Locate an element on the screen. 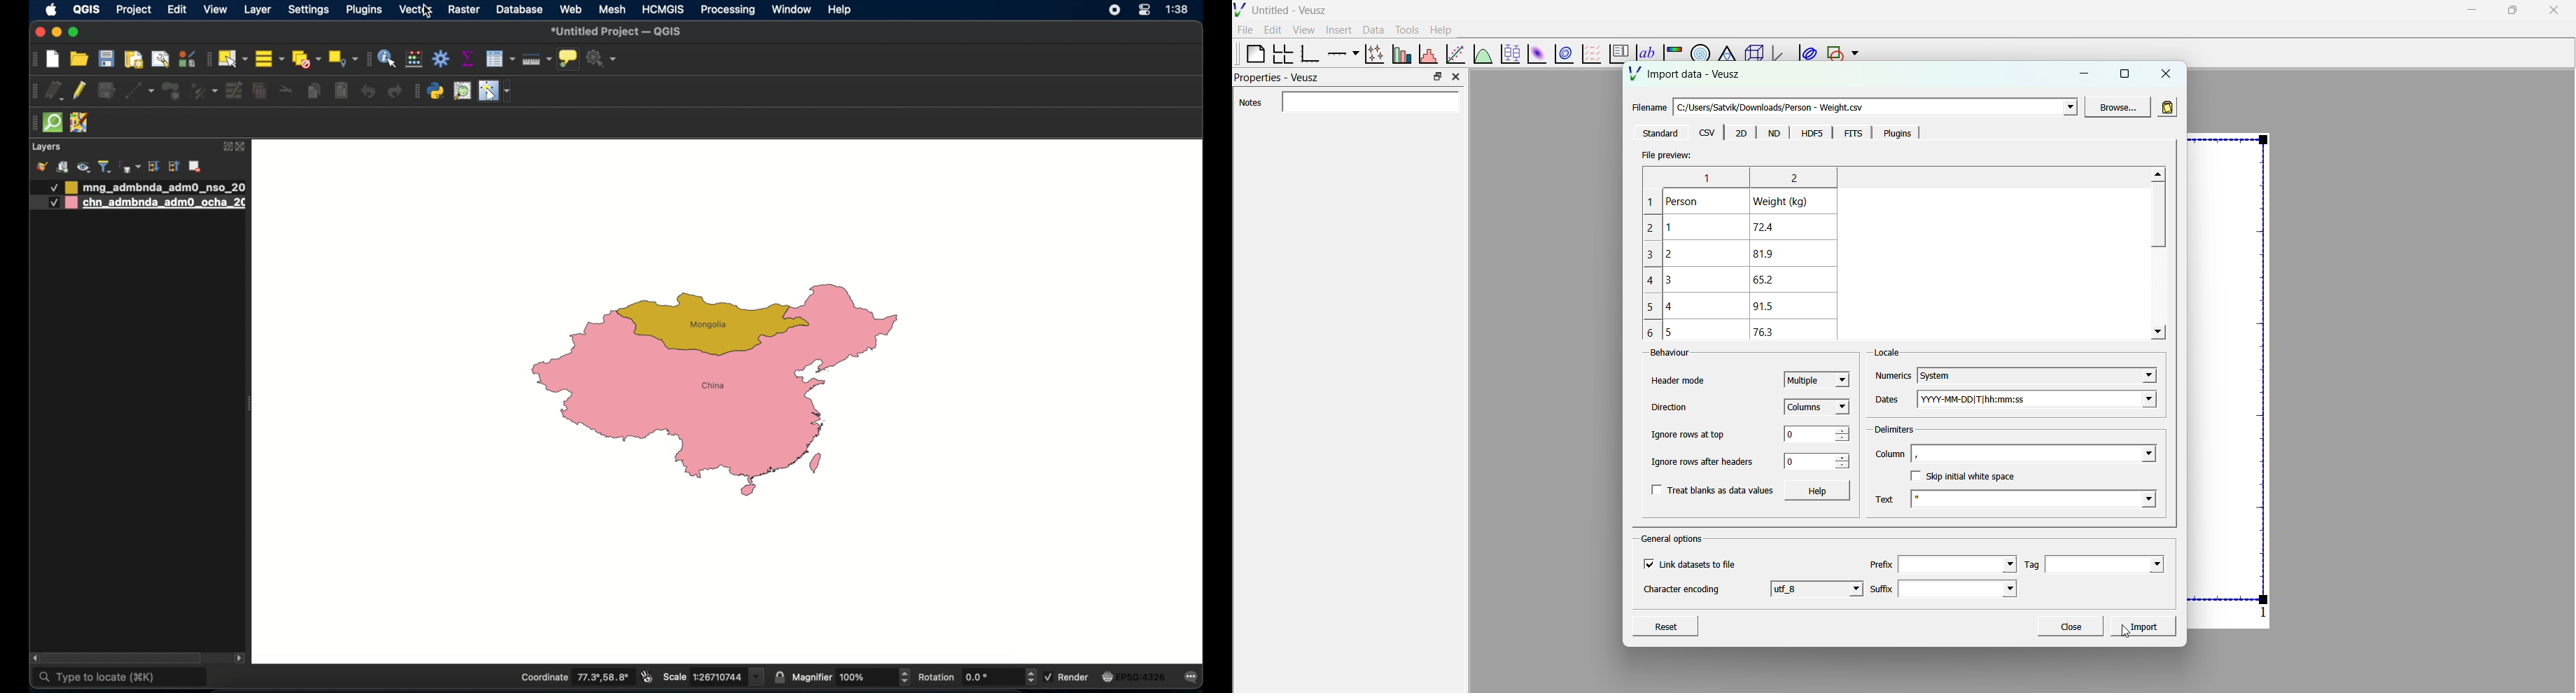 Image resolution: width=2576 pixels, height=700 pixels. layer 1 is located at coordinates (157, 187).